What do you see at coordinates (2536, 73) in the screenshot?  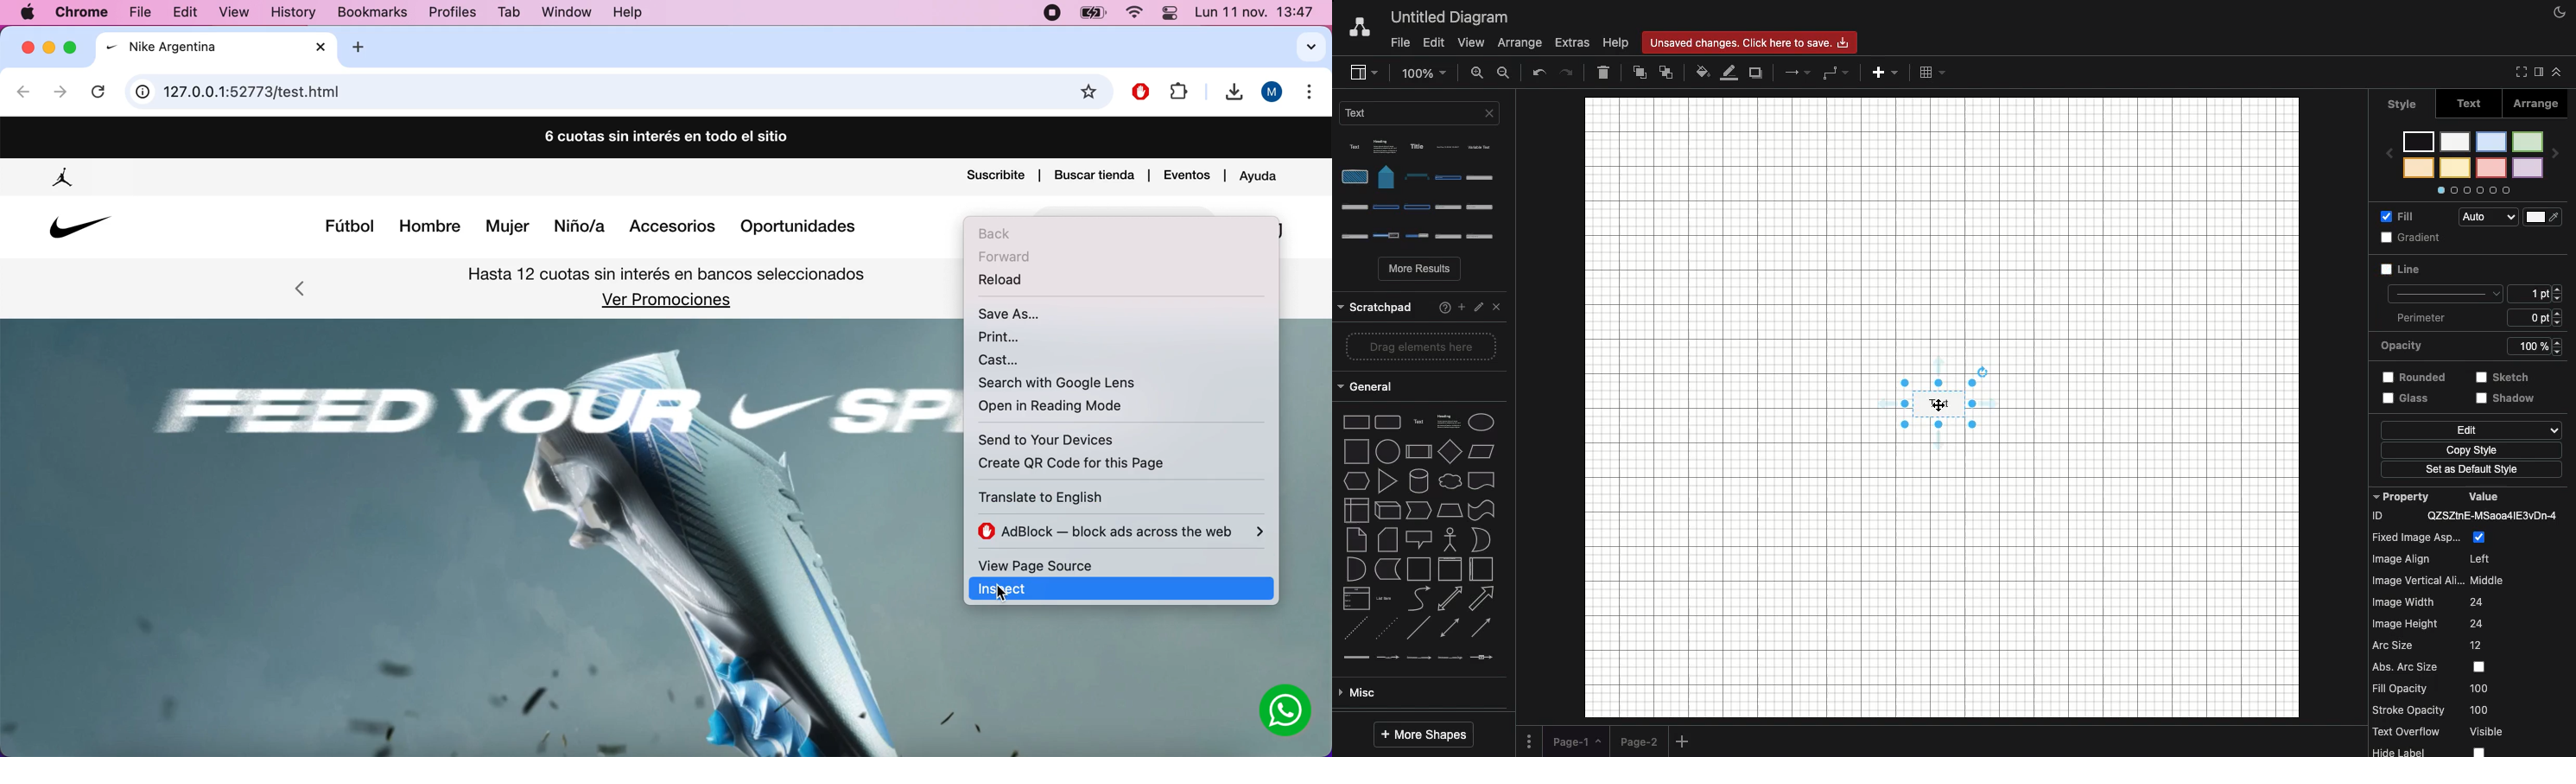 I see `Sidebar` at bounding box center [2536, 73].